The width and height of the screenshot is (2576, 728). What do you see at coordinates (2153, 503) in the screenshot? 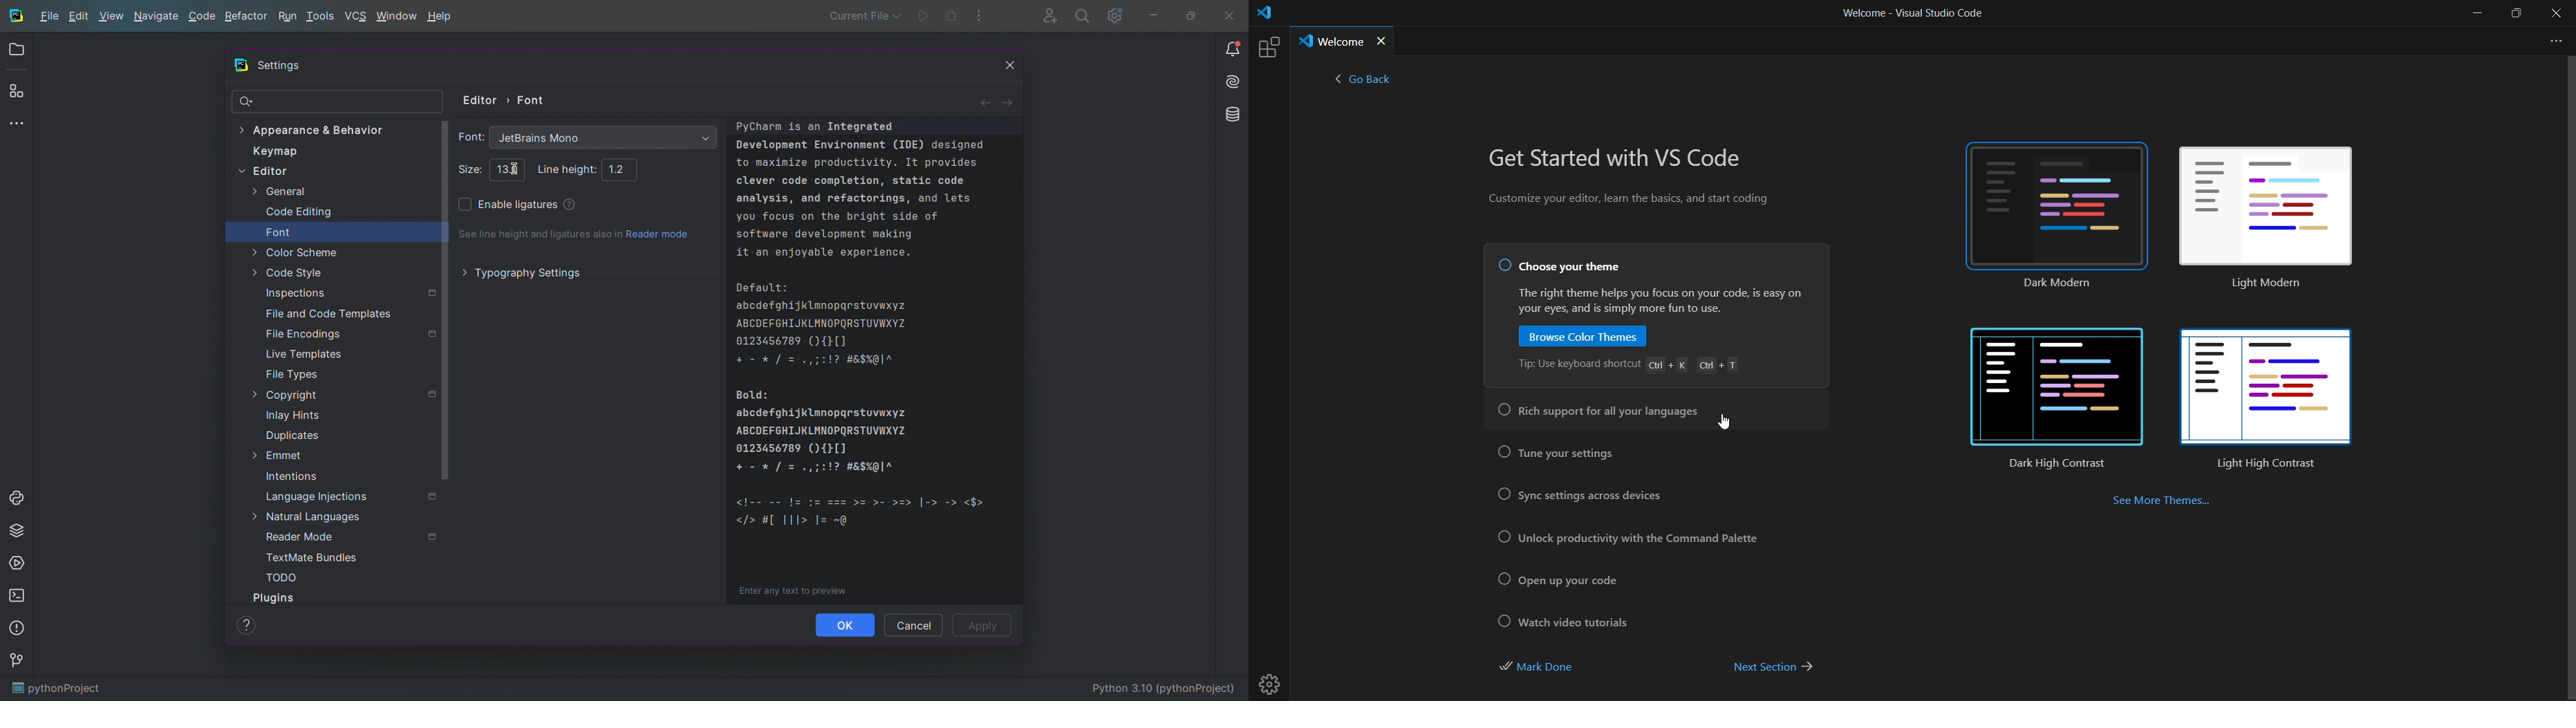
I see `see more themes...` at bounding box center [2153, 503].